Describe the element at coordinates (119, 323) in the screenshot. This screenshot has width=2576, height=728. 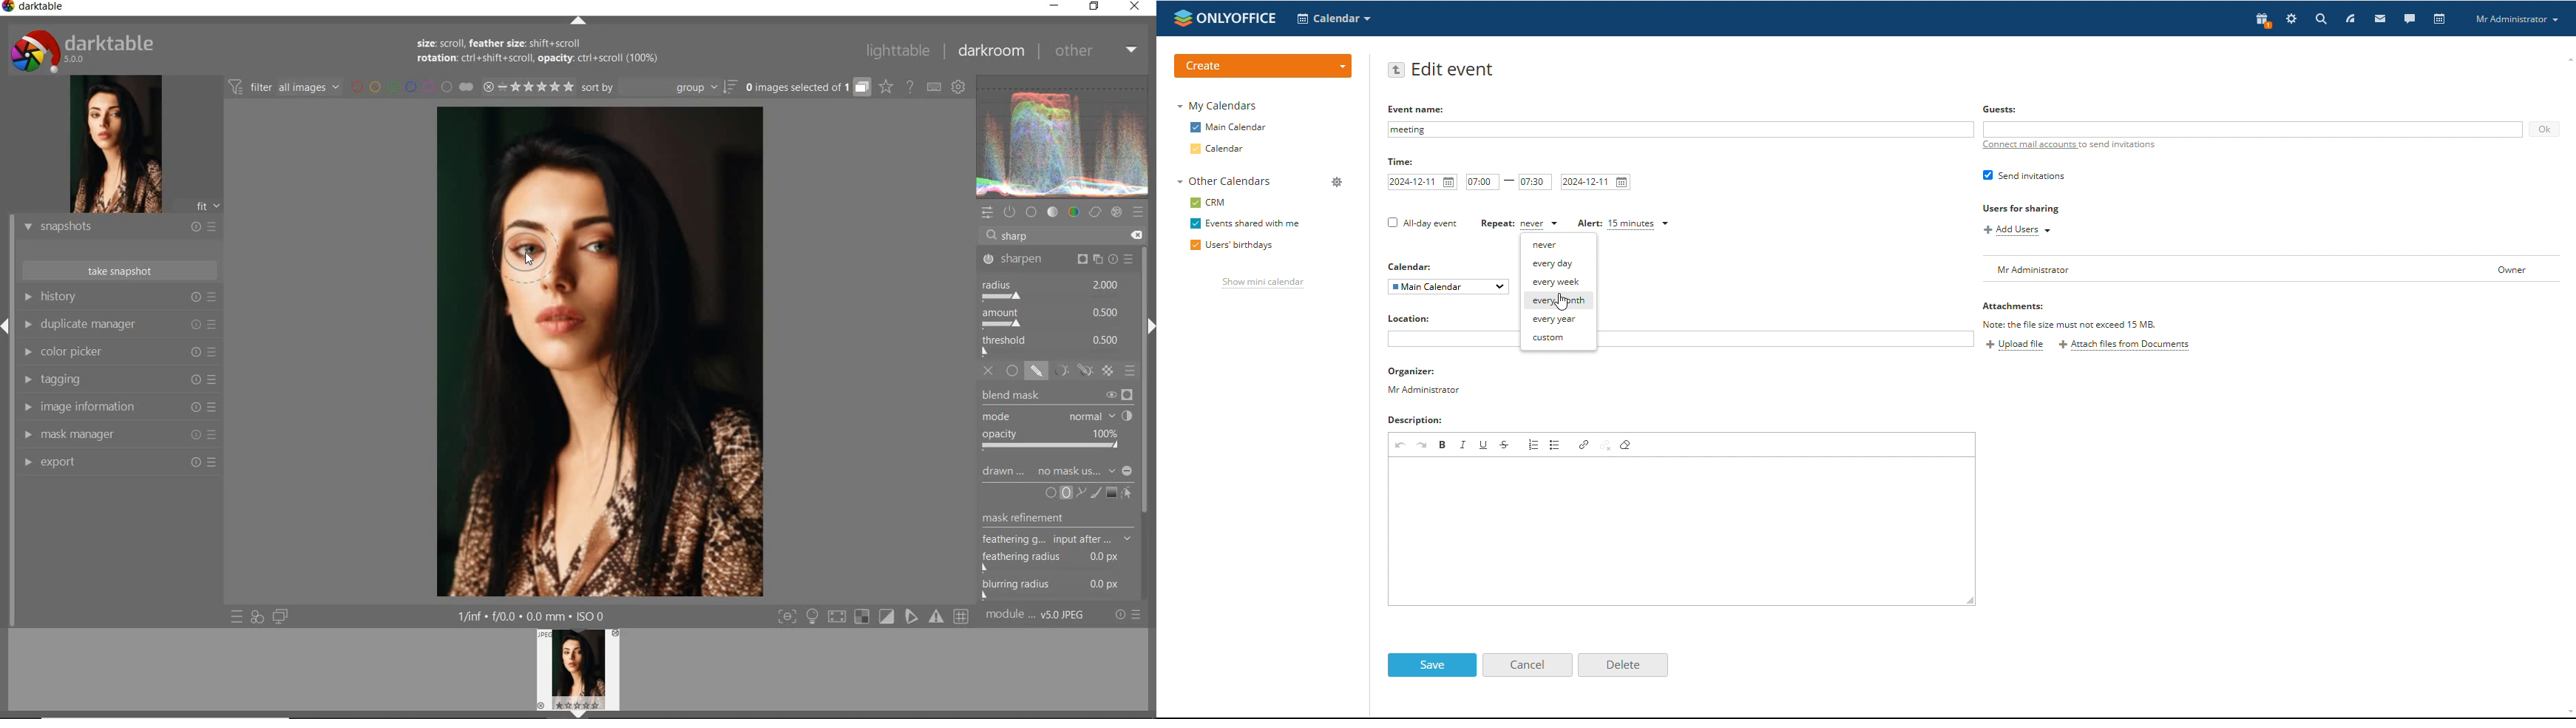
I see `duplicate manager` at that location.